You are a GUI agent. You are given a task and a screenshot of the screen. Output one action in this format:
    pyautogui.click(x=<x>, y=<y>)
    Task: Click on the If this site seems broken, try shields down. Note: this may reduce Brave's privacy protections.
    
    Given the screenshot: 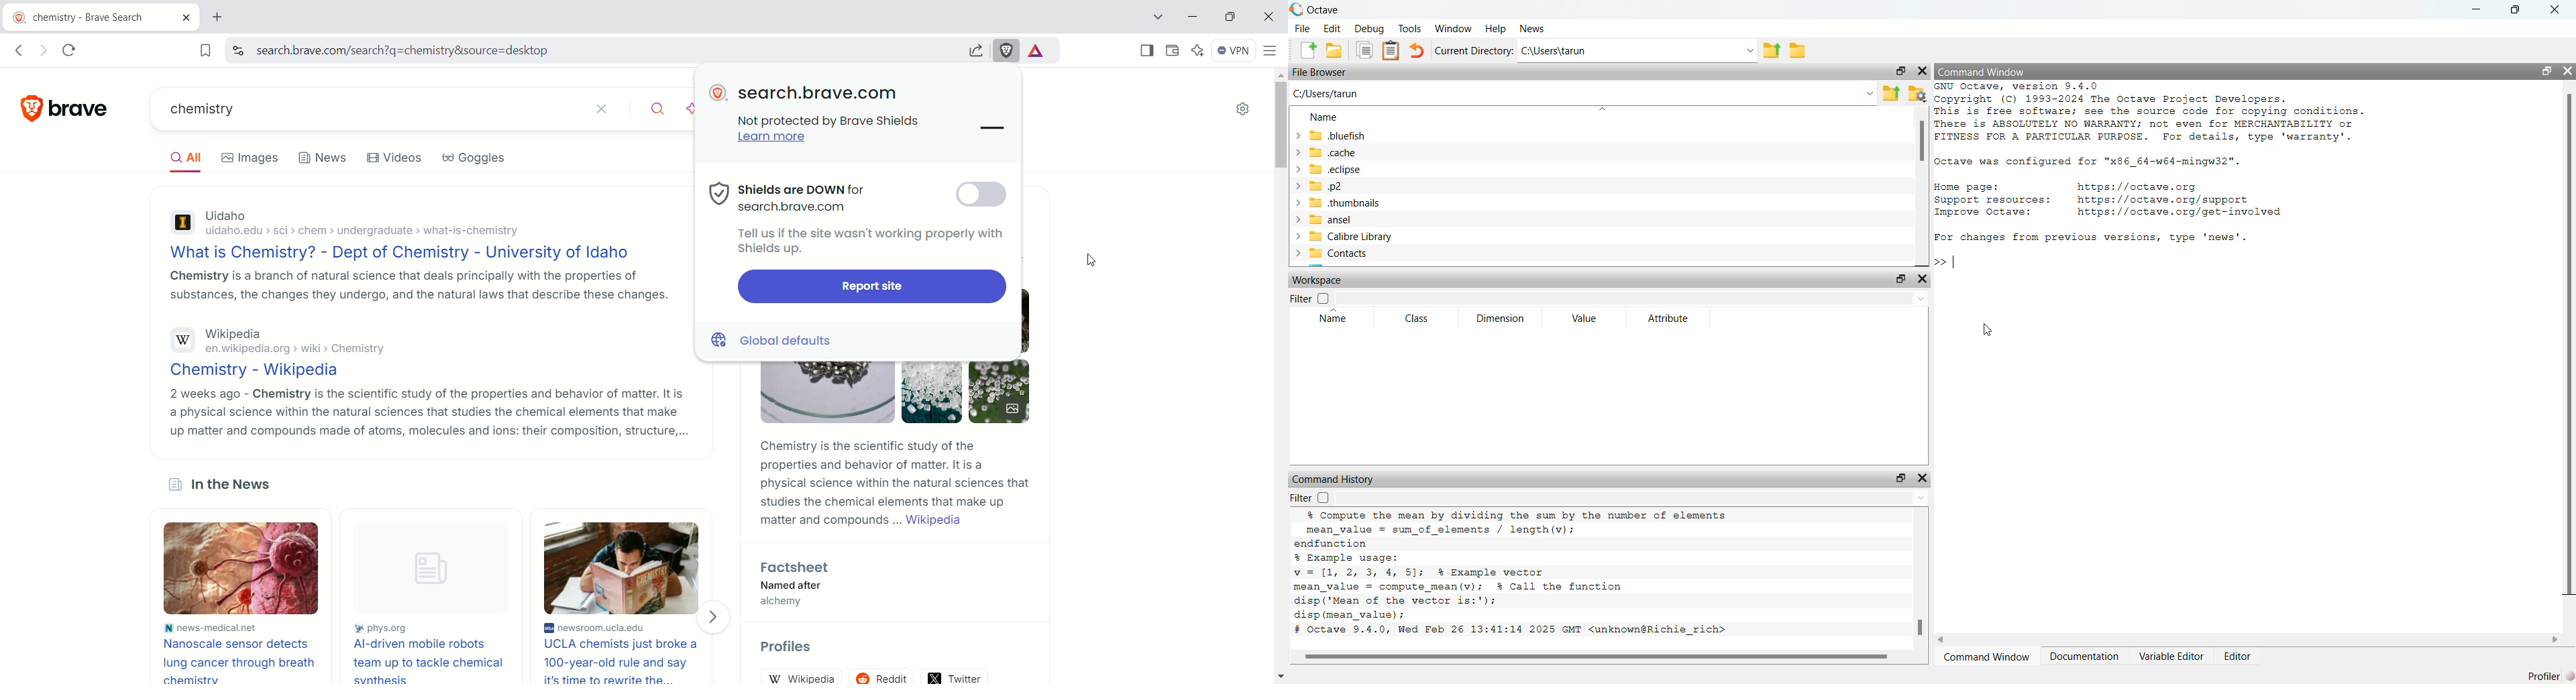 What is the action you would take?
    pyautogui.click(x=863, y=242)
    